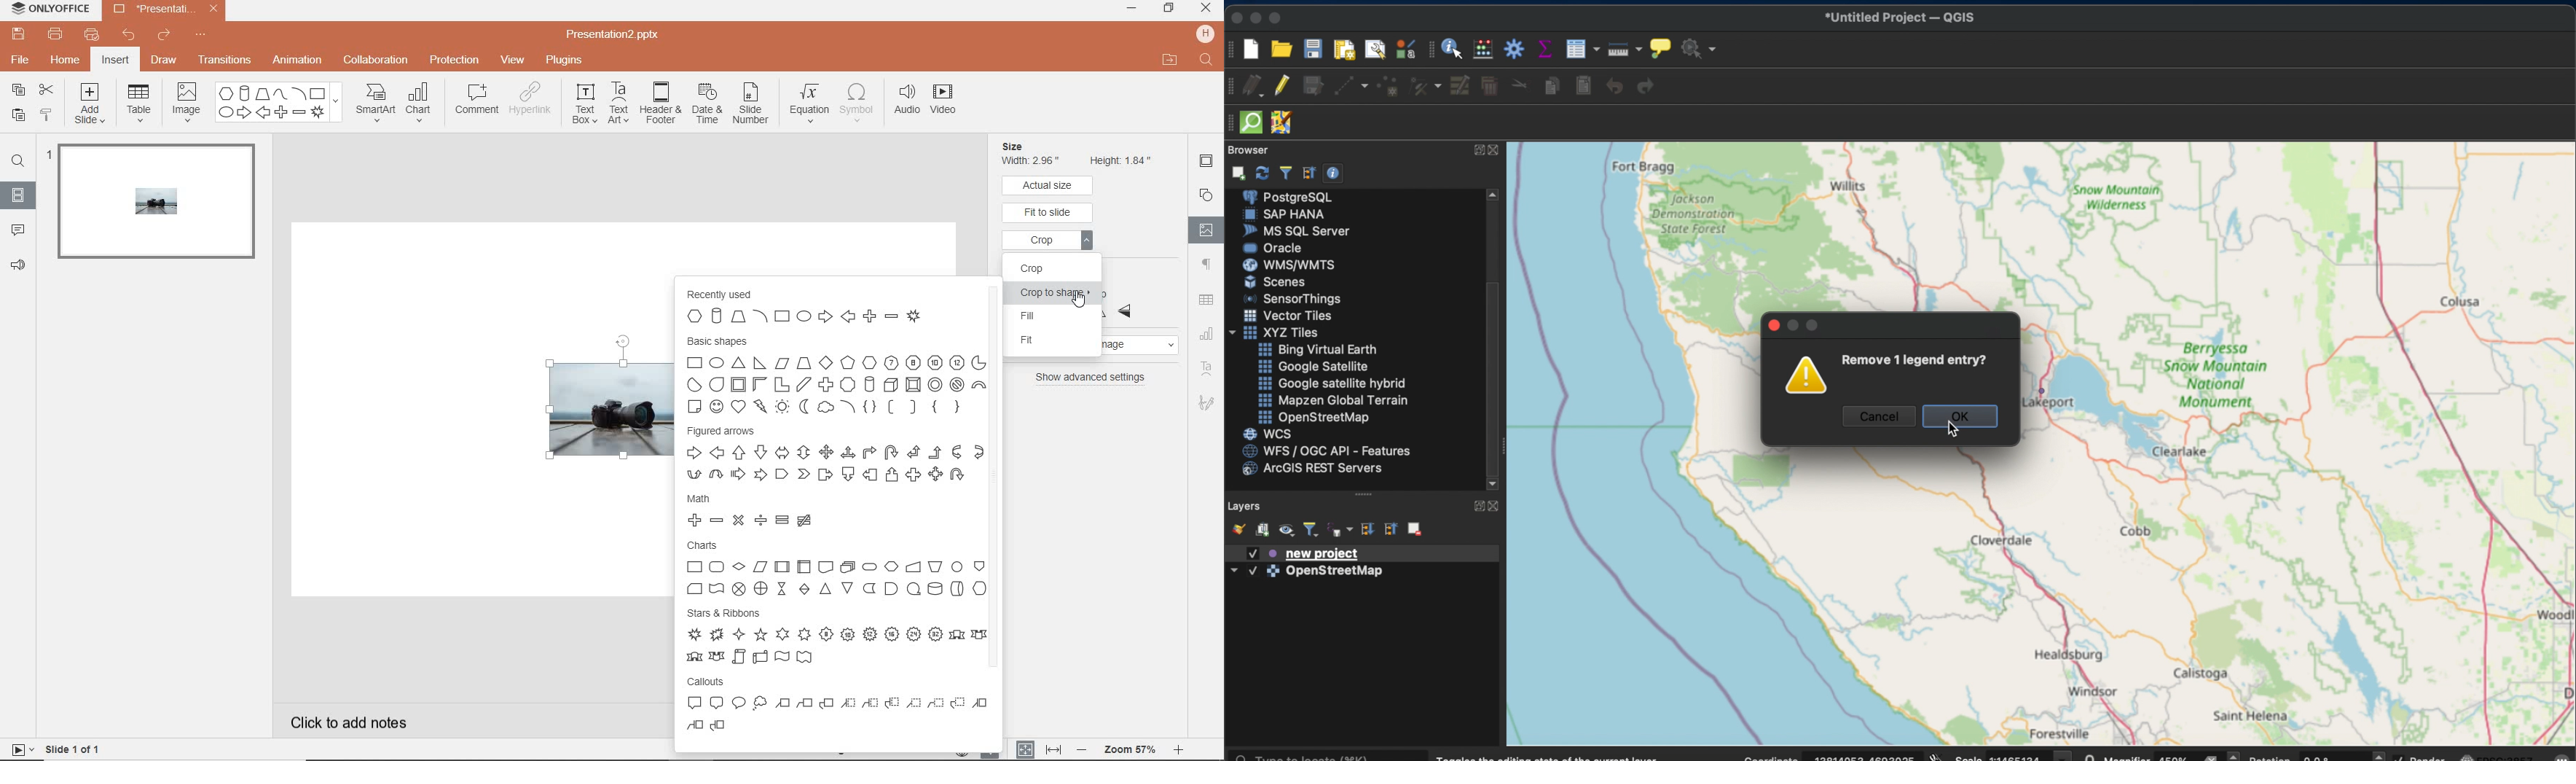  What do you see at coordinates (1432, 50) in the screenshot?
I see `attributes toolbar` at bounding box center [1432, 50].